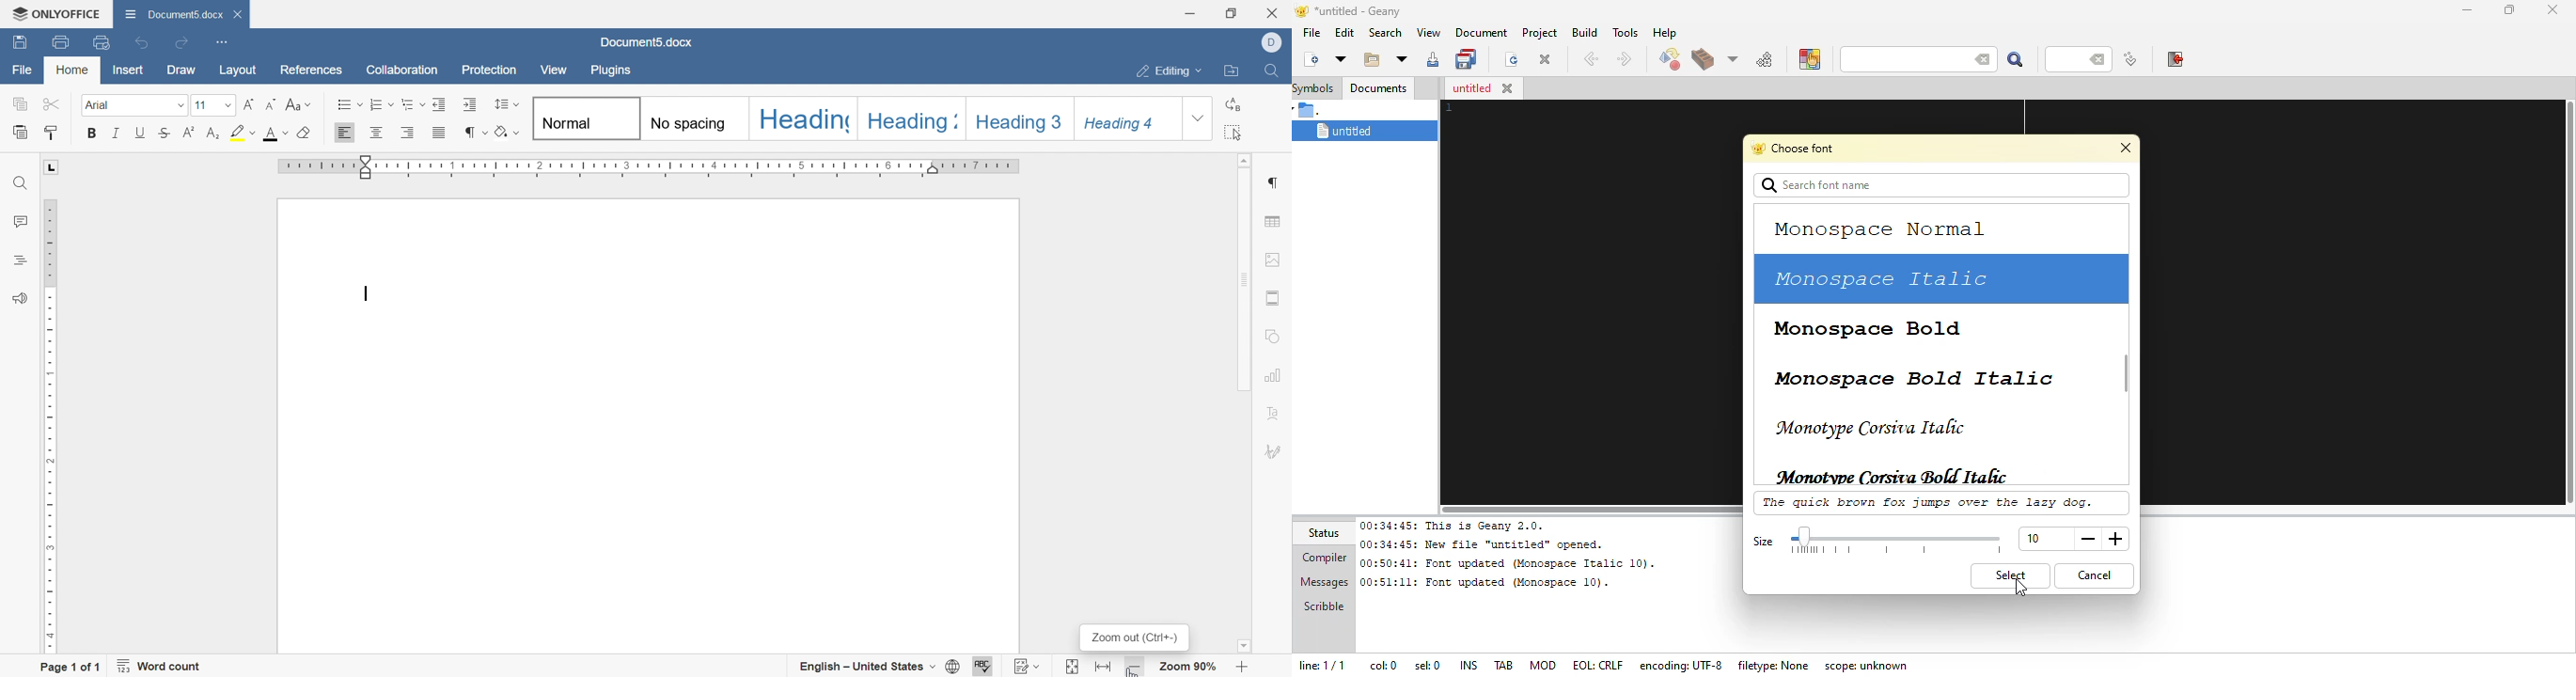 The image size is (2576, 700). What do you see at coordinates (1242, 645) in the screenshot?
I see `scroll down` at bounding box center [1242, 645].